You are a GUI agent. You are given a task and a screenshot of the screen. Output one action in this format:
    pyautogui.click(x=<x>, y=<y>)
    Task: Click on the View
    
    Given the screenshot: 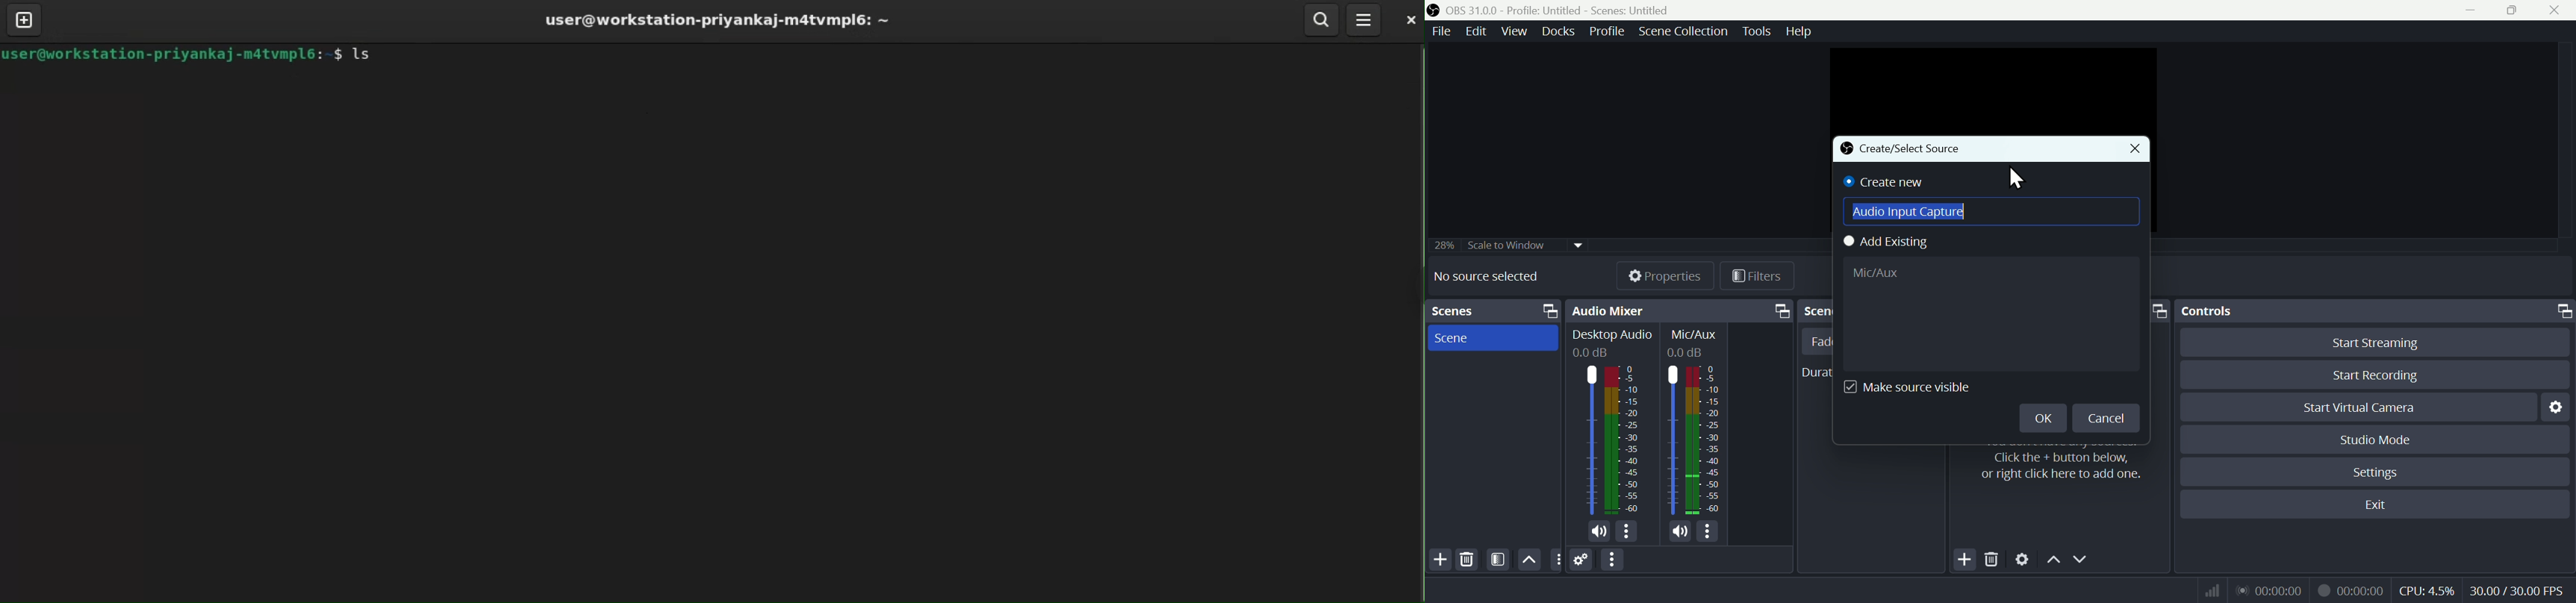 What is the action you would take?
    pyautogui.click(x=1516, y=31)
    